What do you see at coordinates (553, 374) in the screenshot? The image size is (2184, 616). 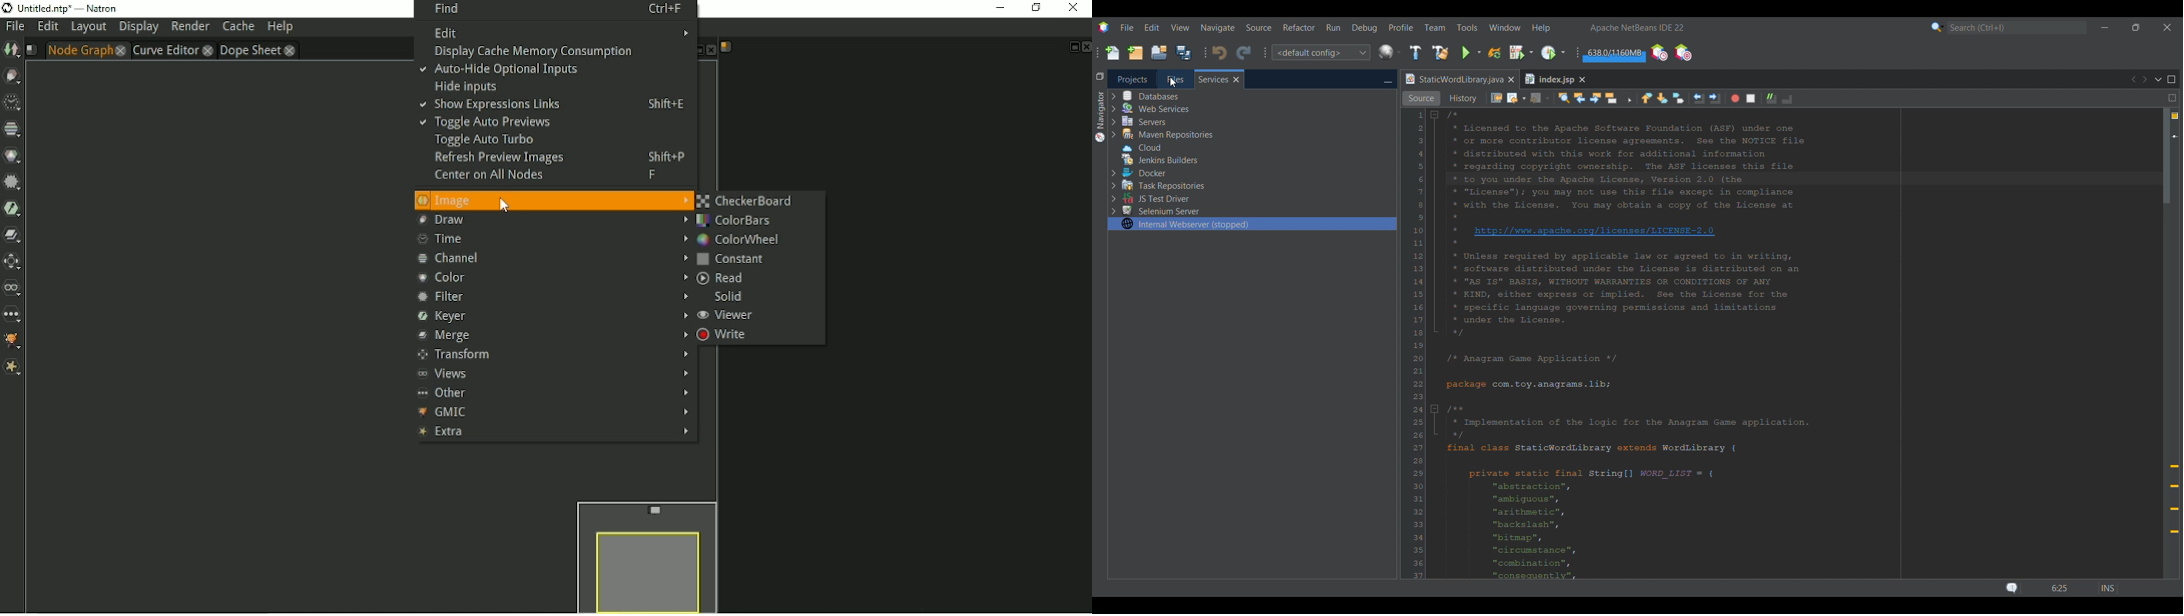 I see `Views` at bounding box center [553, 374].